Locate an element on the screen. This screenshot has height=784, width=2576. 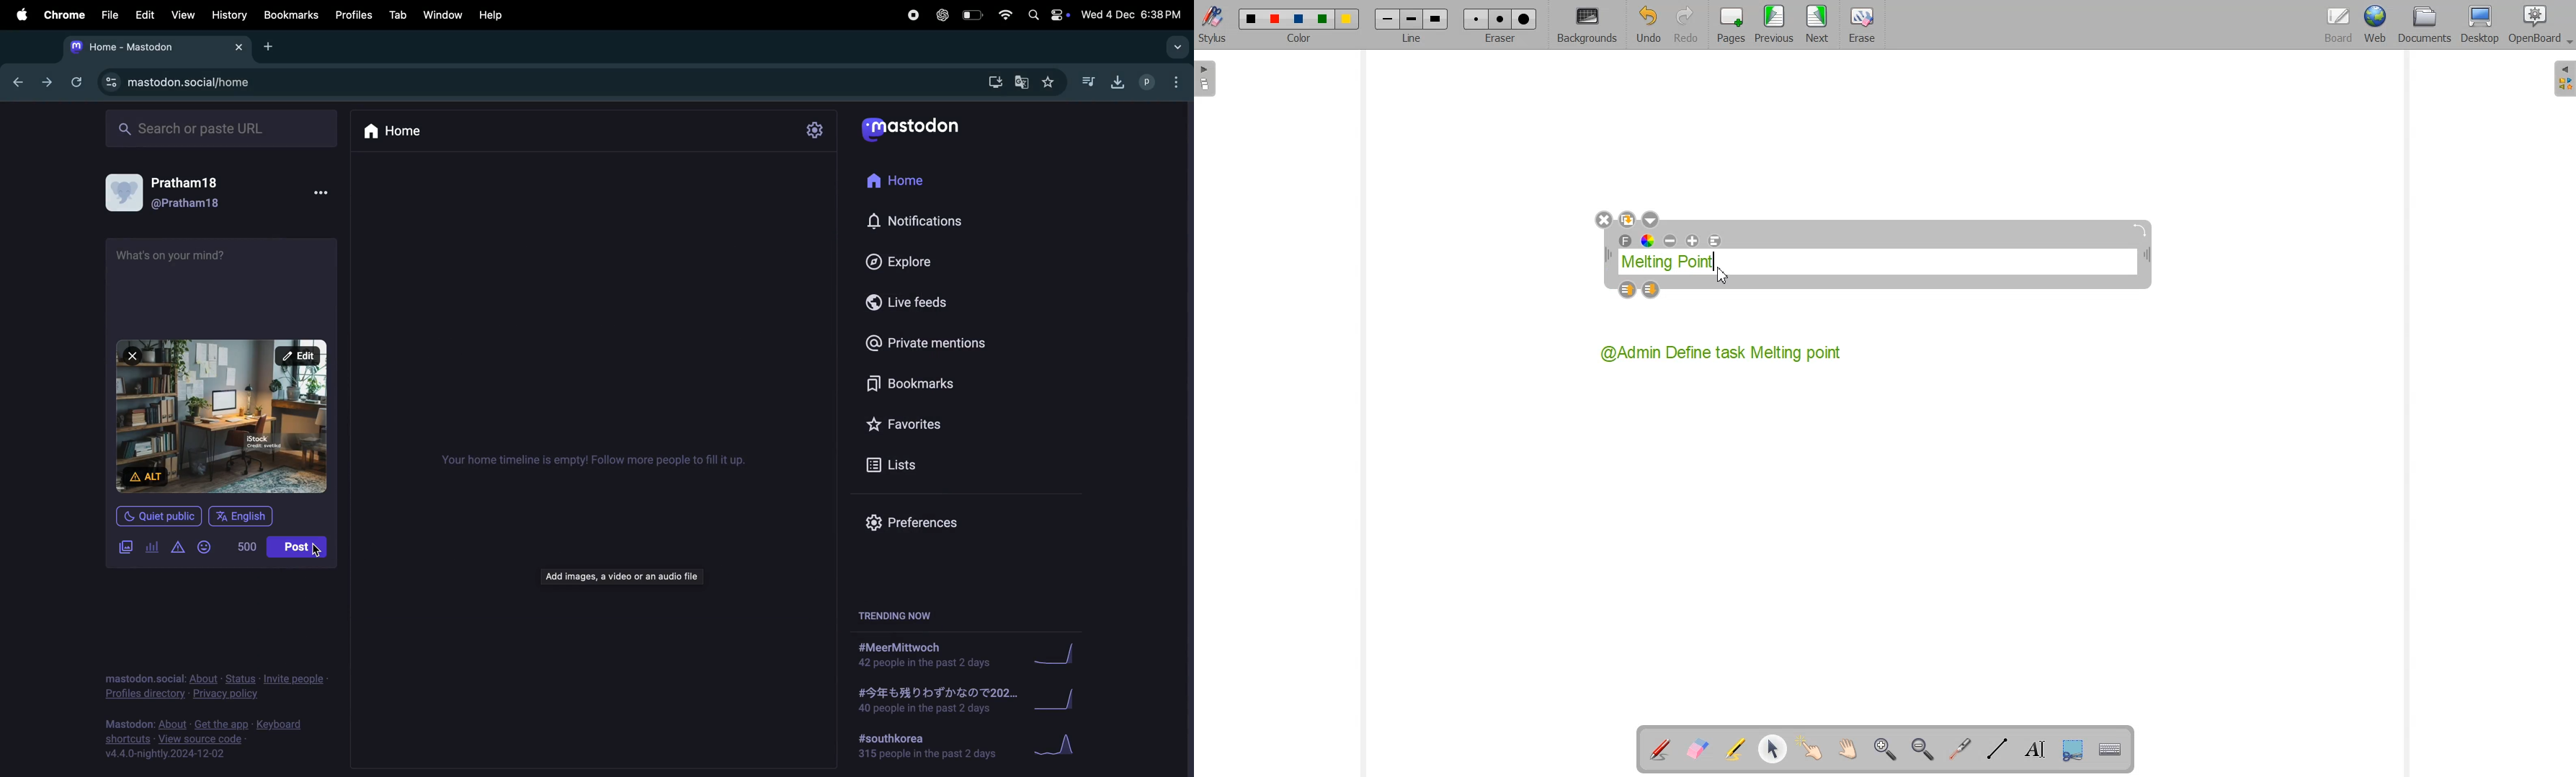
tet box is located at coordinates (190, 280).